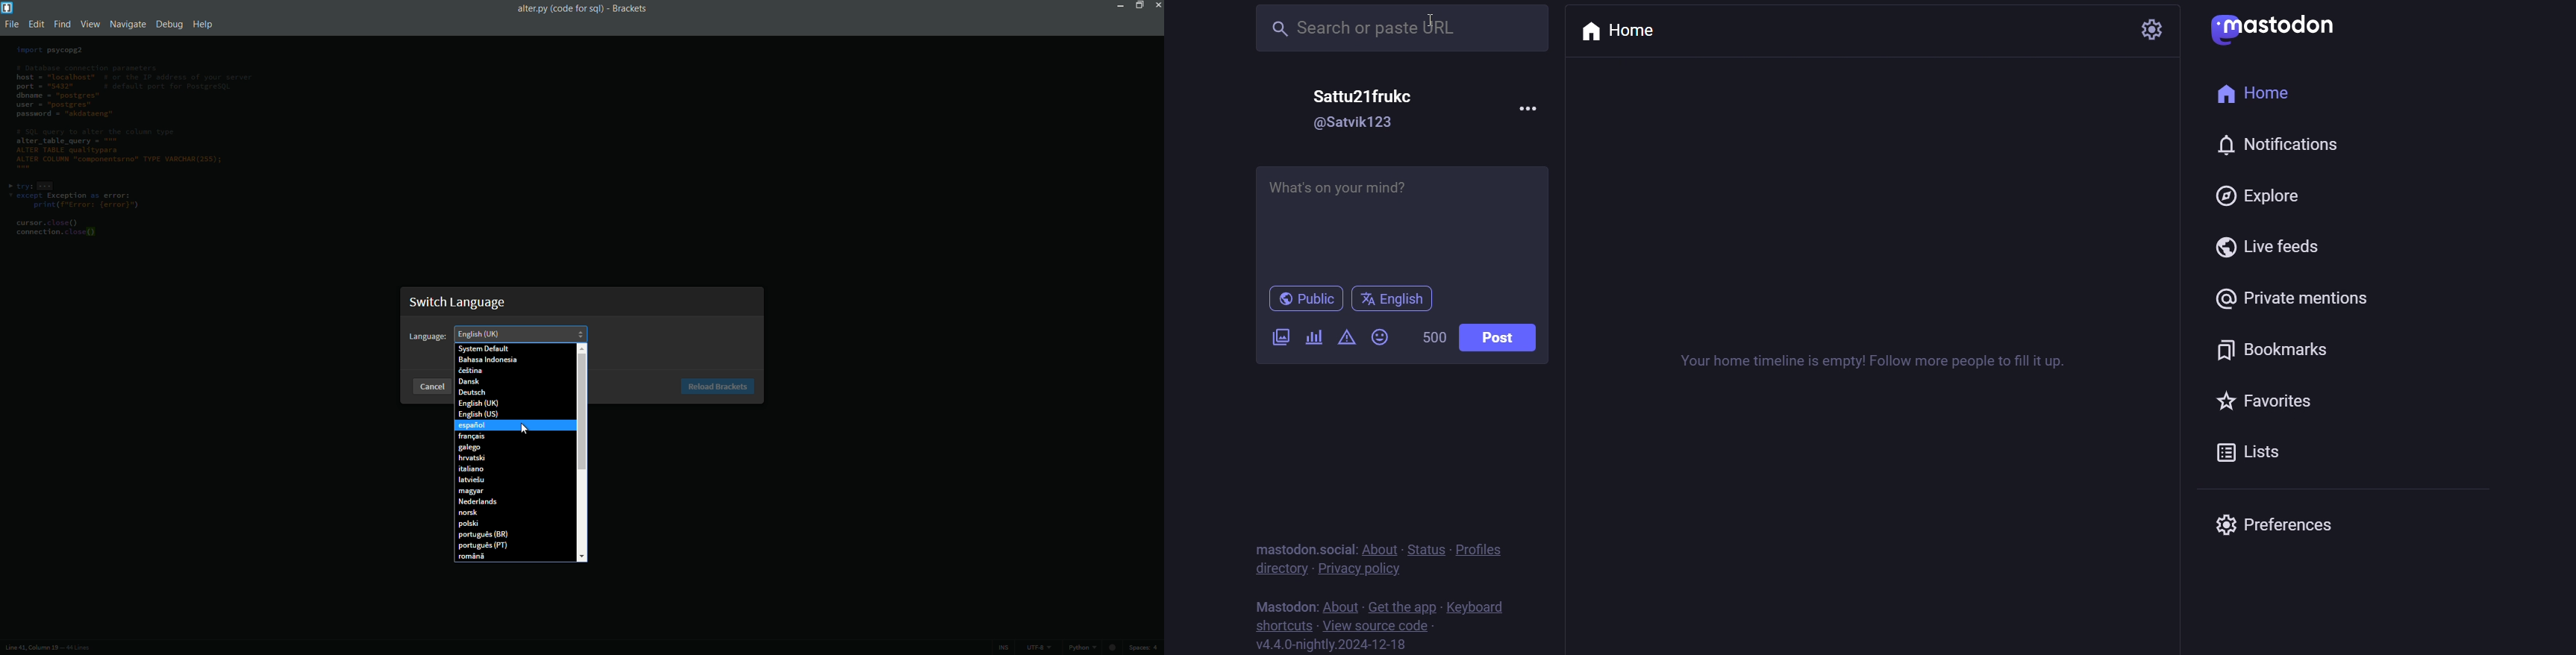 The width and height of the screenshot is (2576, 672). Describe the element at coordinates (1299, 547) in the screenshot. I see `mastodon social` at that location.